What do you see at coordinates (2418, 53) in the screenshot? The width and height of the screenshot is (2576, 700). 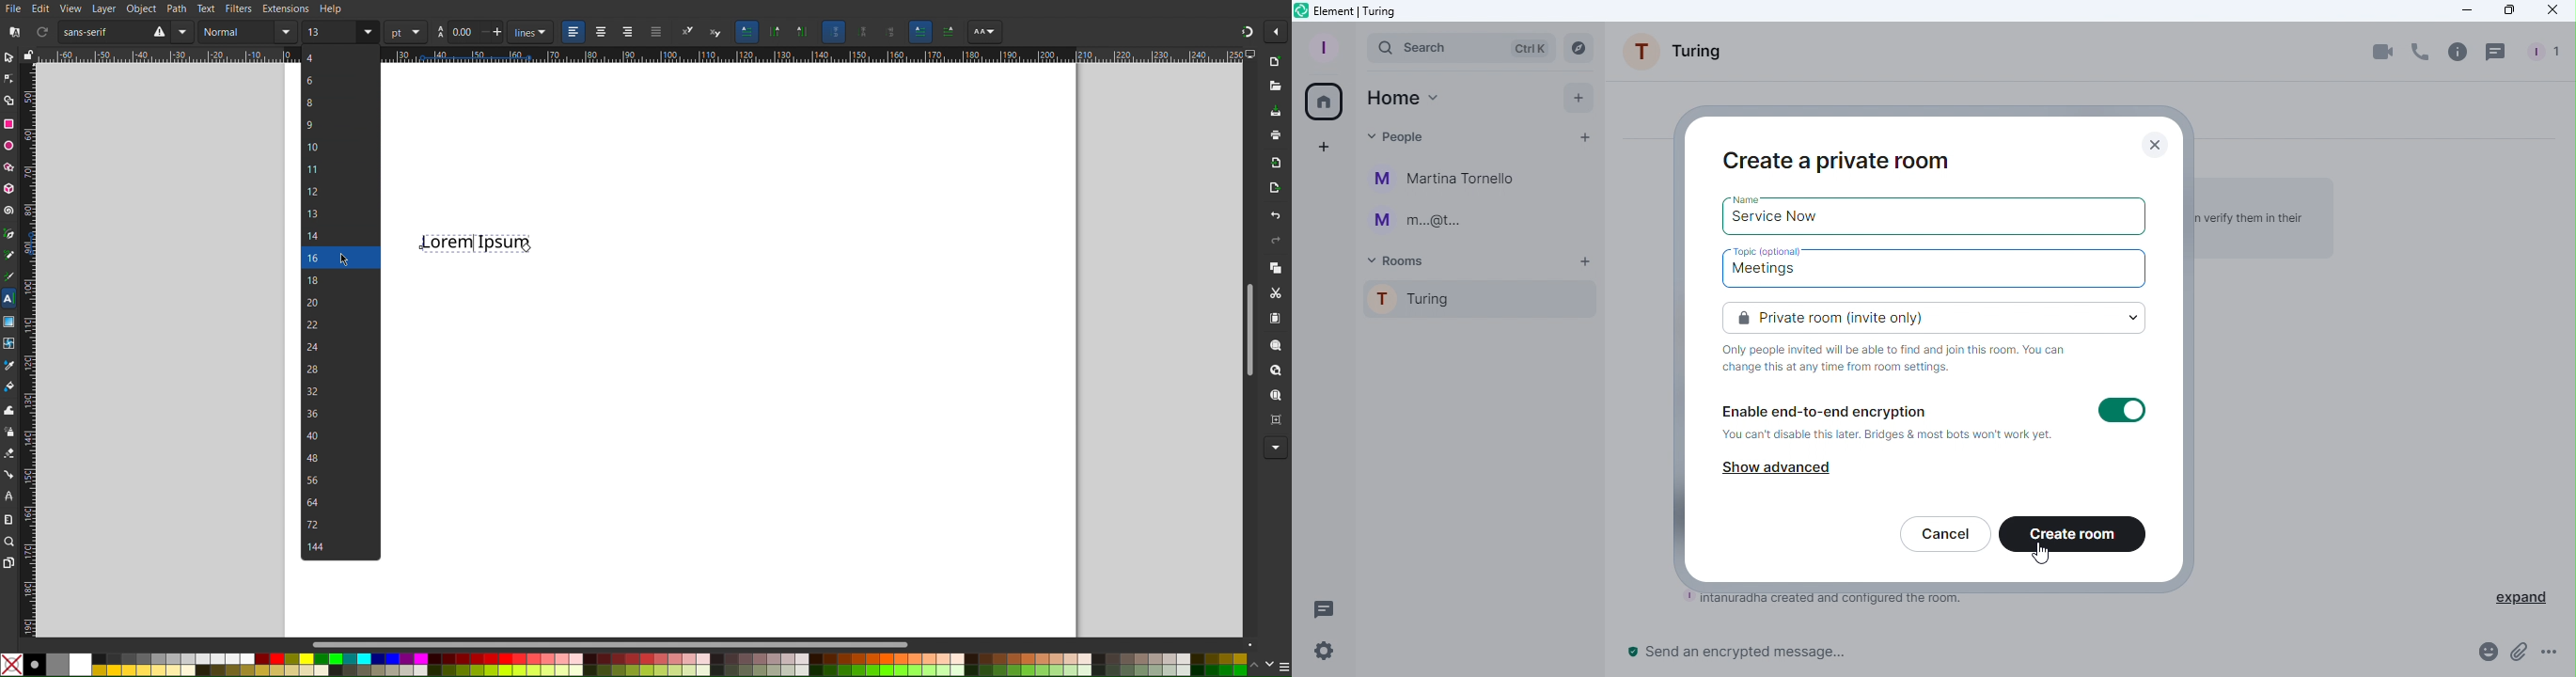 I see `Call` at bounding box center [2418, 53].